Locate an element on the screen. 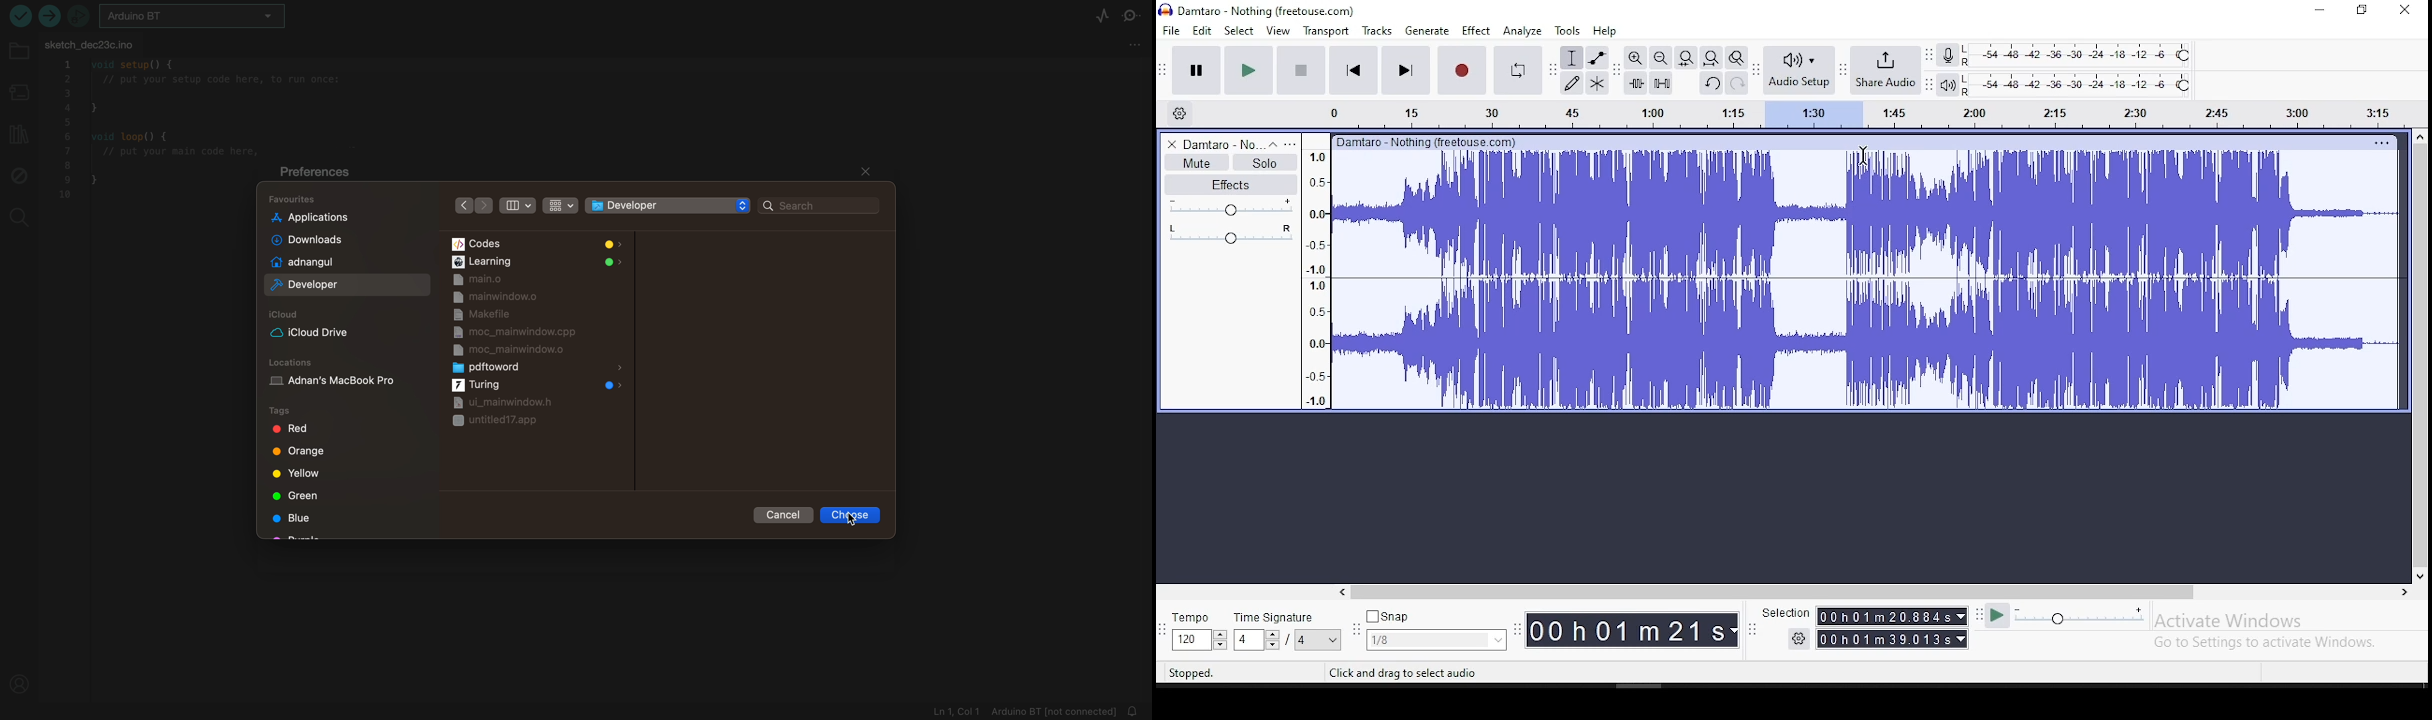 The image size is (2436, 728).  is located at coordinates (1977, 615).